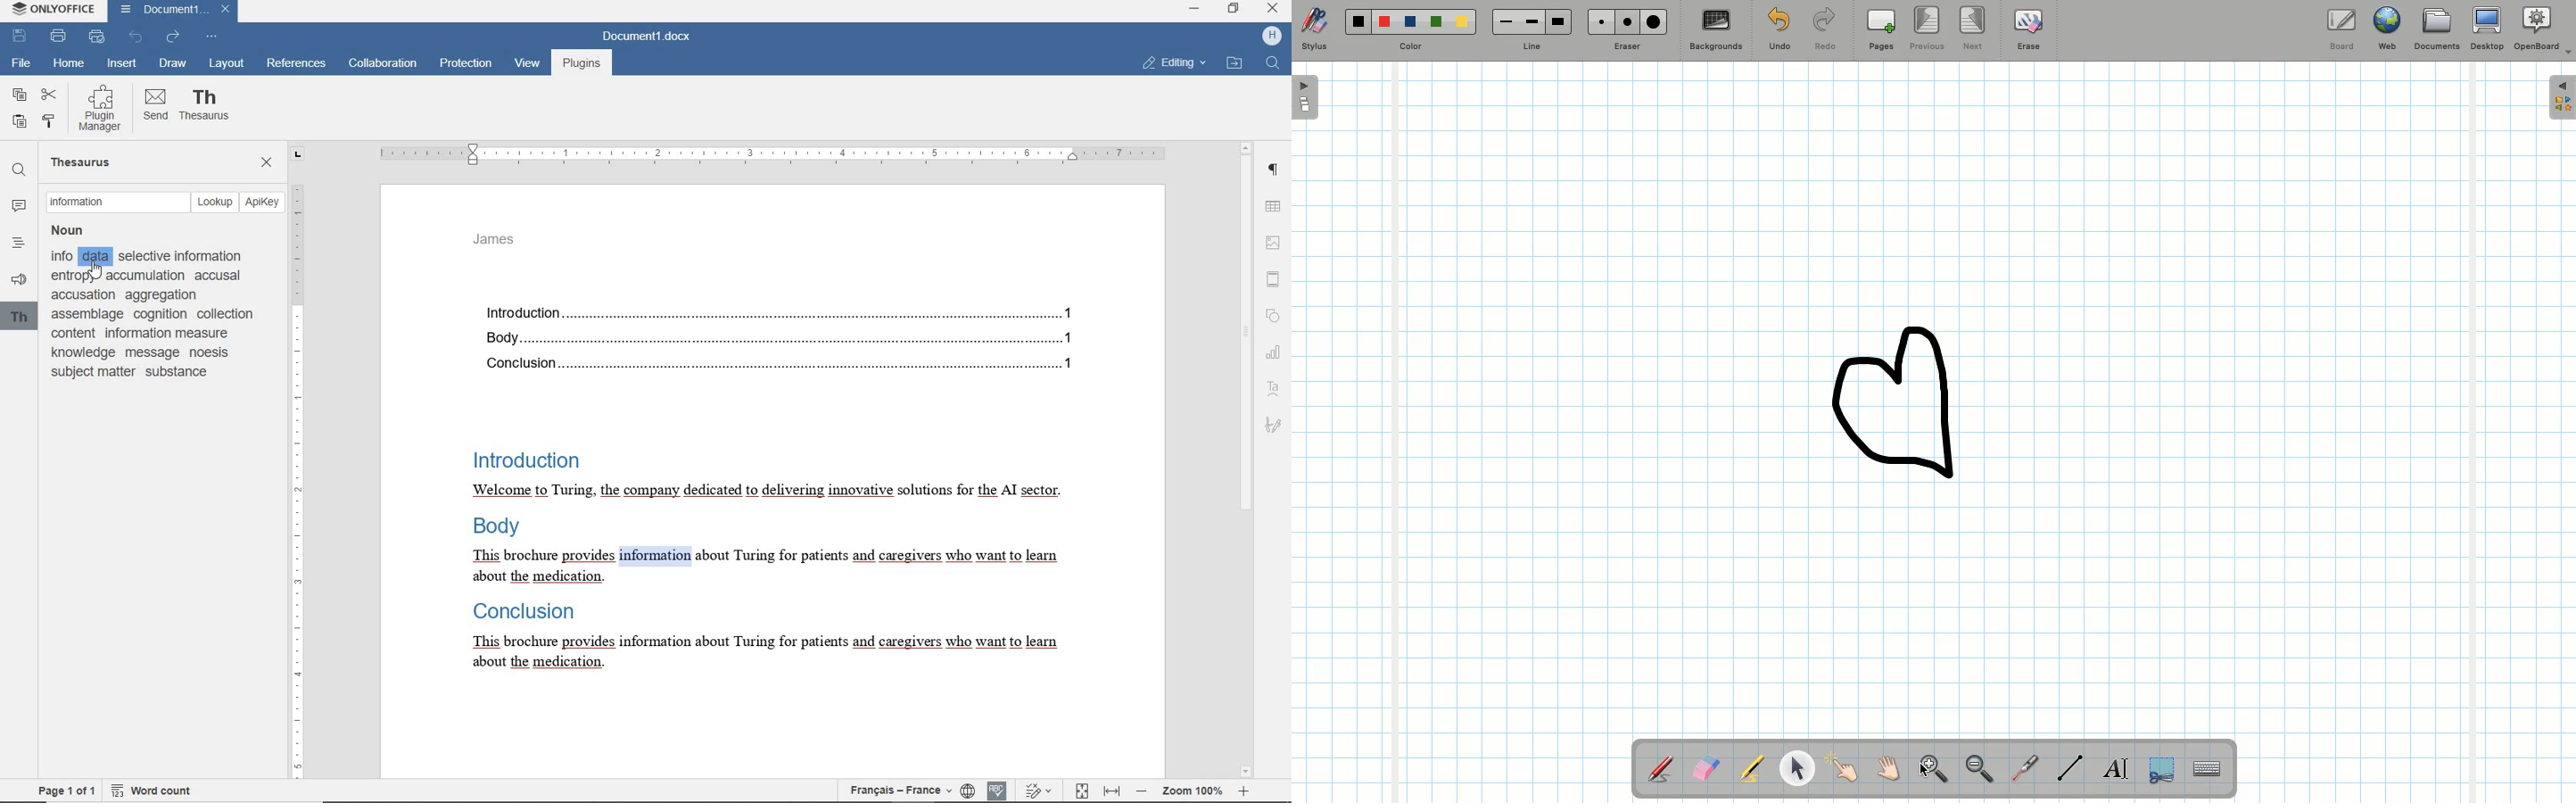  What do you see at coordinates (1275, 168) in the screenshot?
I see `PARAGRAPH SETTINGS` at bounding box center [1275, 168].